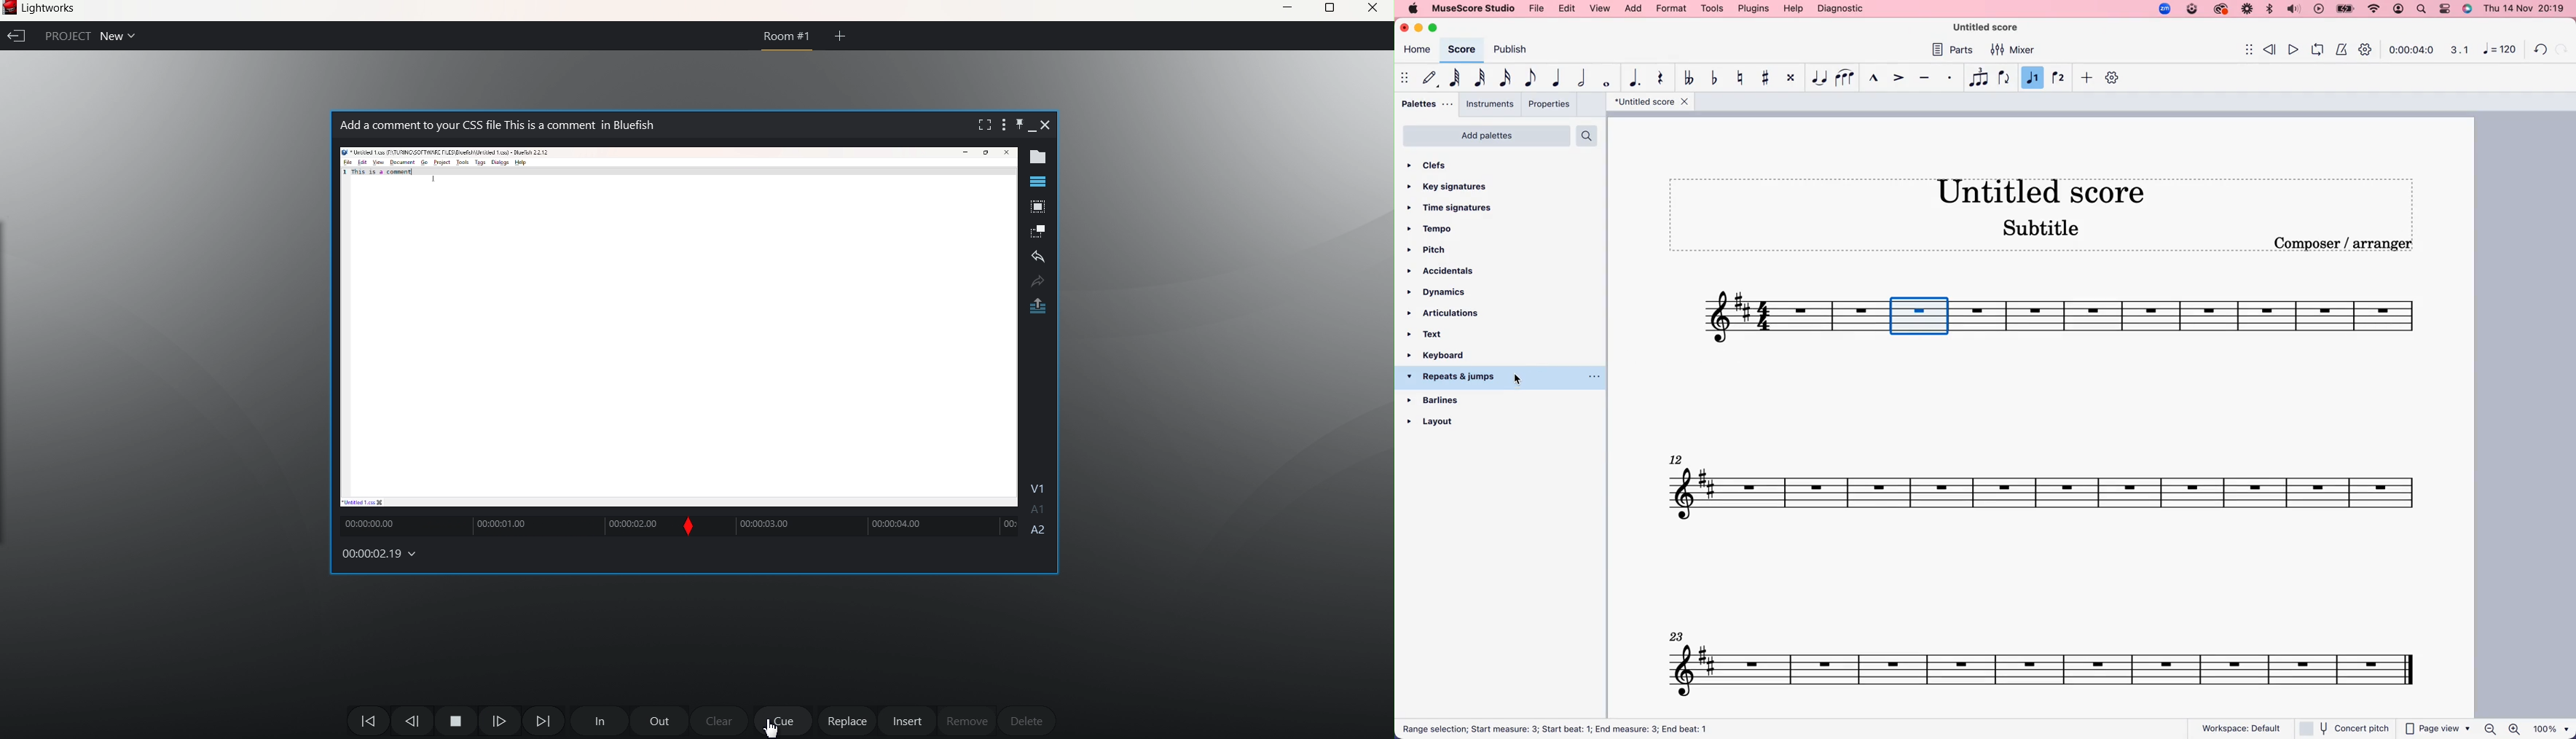  What do you see at coordinates (2048, 485) in the screenshot?
I see `score` at bounding box center [2048, 485].